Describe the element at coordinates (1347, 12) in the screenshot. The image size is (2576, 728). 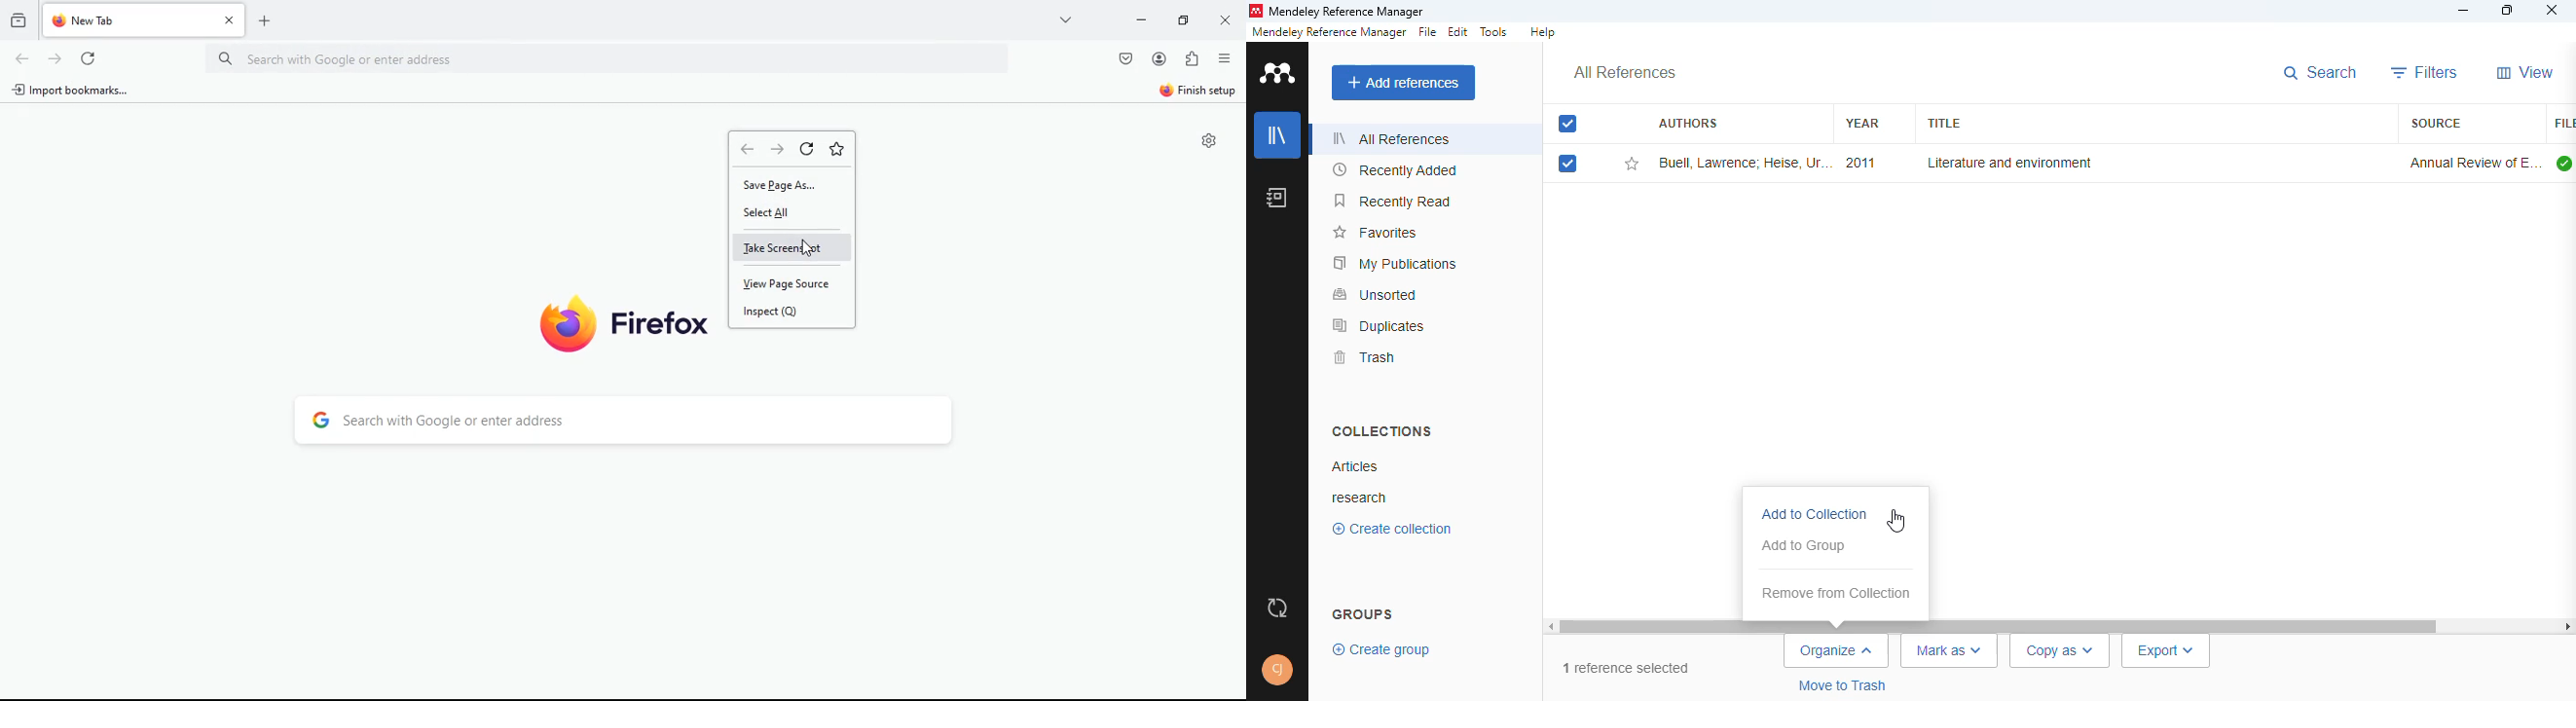
I see `mendeley reference manager` at that location.